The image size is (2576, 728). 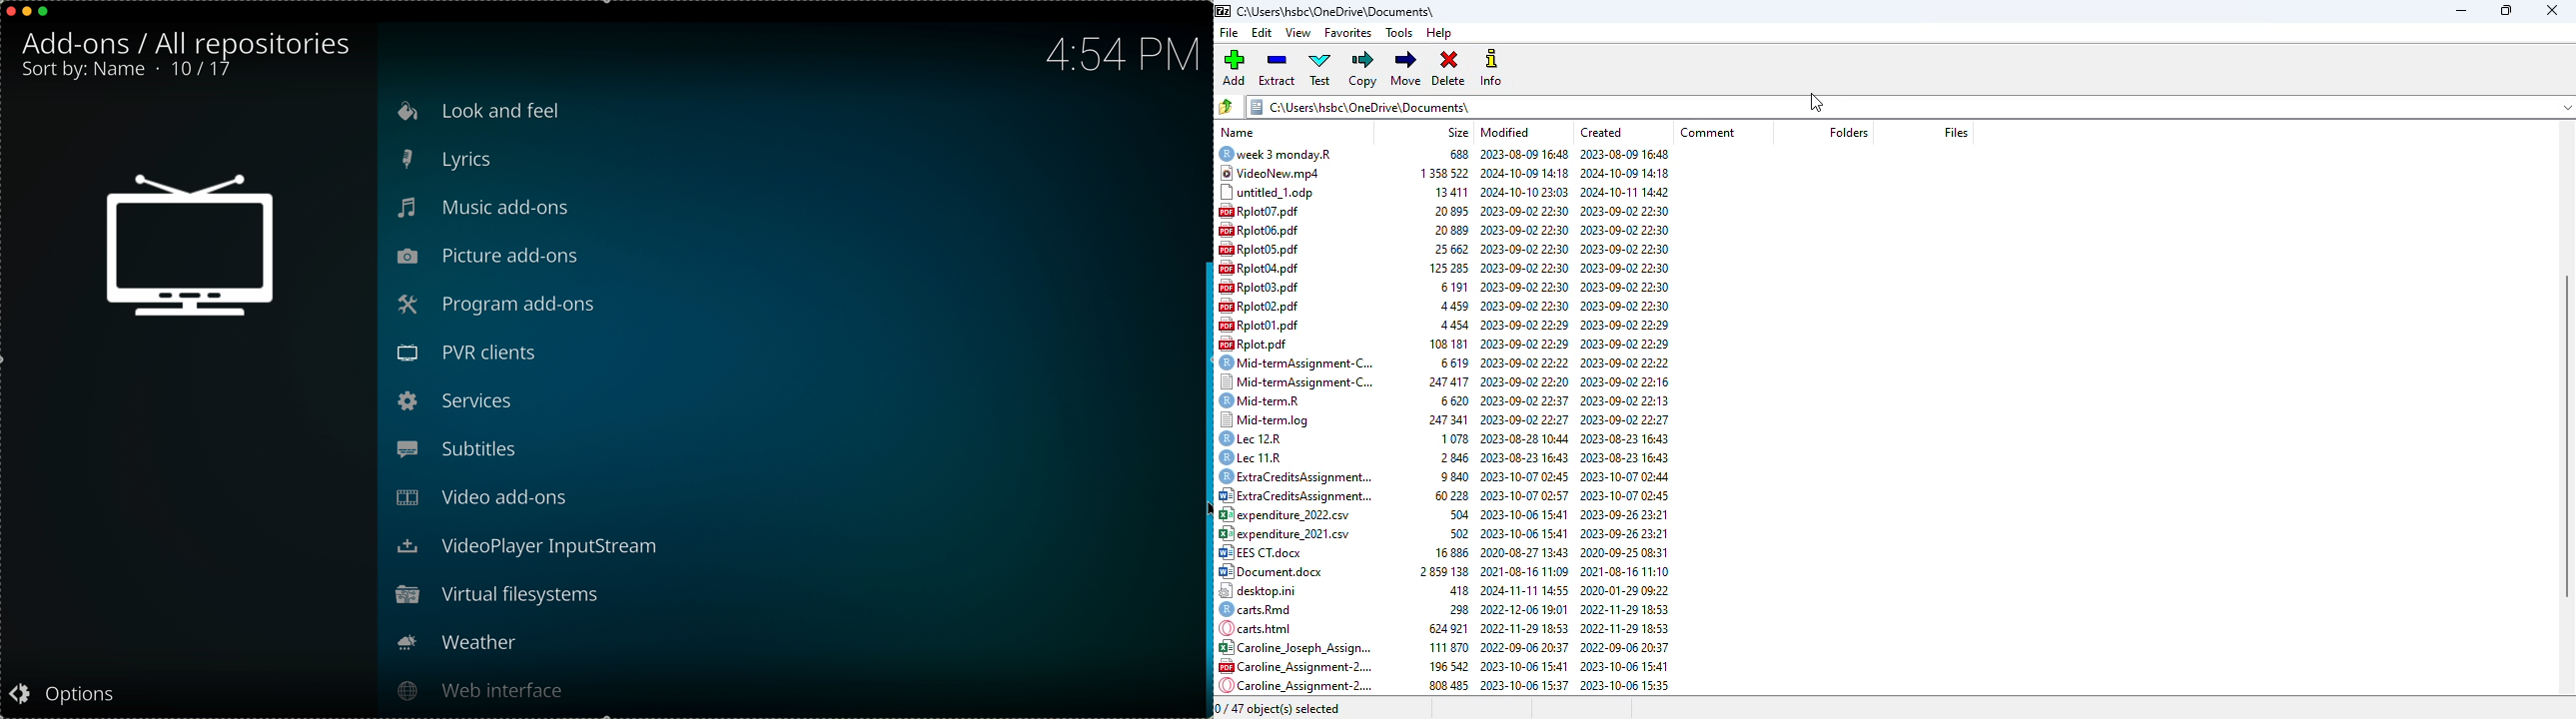 What do you see at coordinates (1229, 34) in the screenshot?
I see `file` at bounding box center [1229, 34].